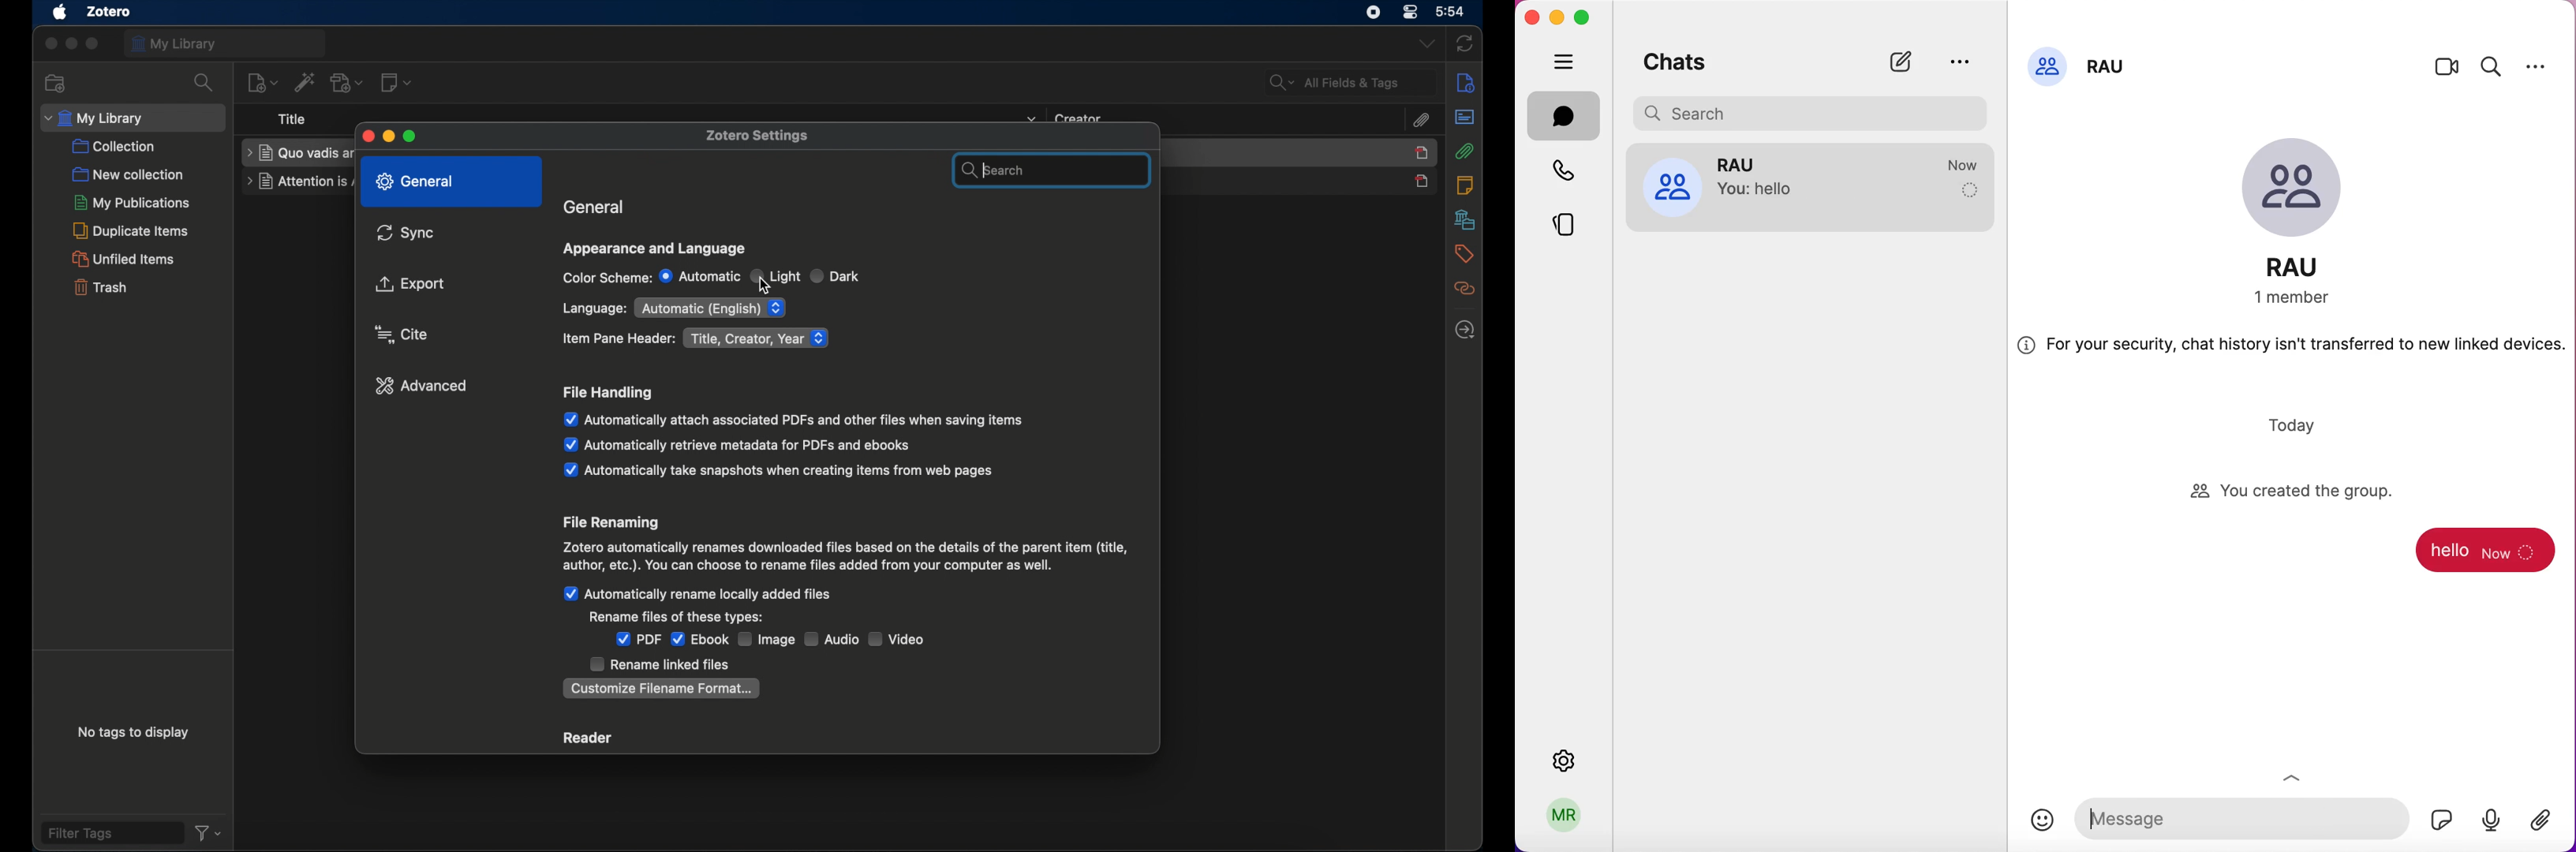 This screenshot has height=868, width=2576. What do you see at coordinates (739, 445) in the screenshot?
I see `automatically retrieve metadata for pdfs and ebooks` at bounding box center [739, 445].